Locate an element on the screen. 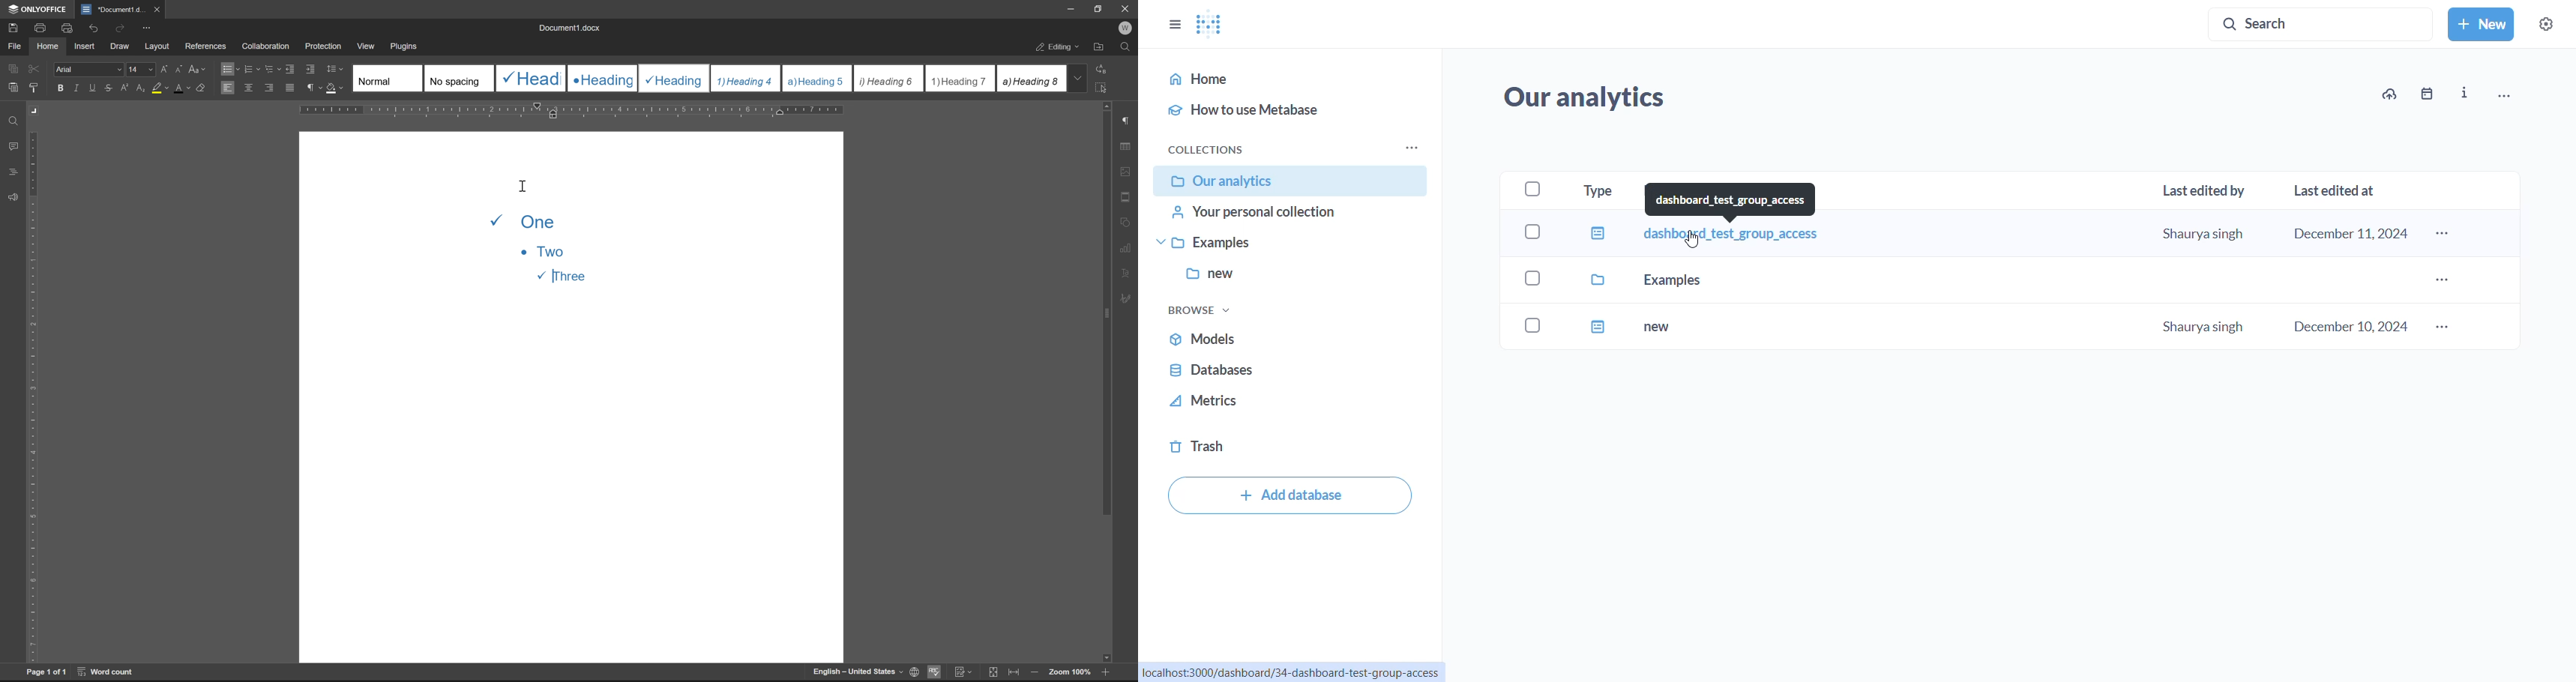 The height and width of the screenshot is (700, 2576). shading is located at coordinates (333, 86).